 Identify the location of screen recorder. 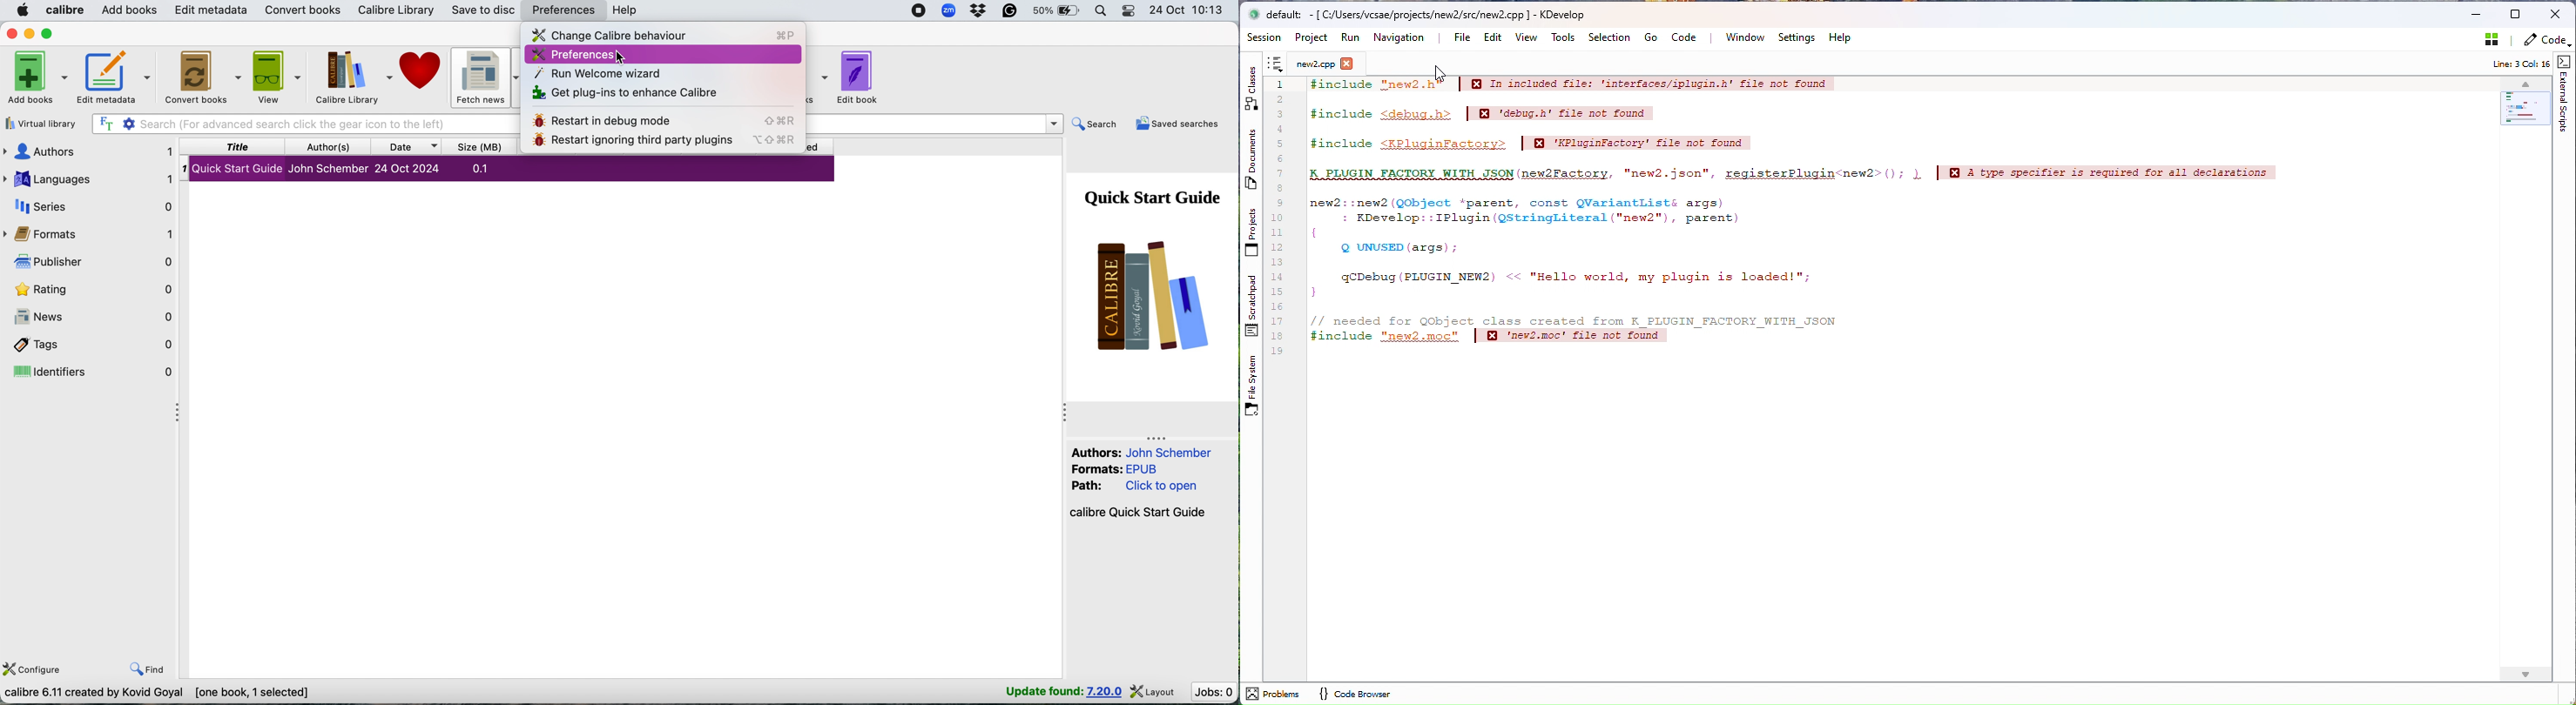
(917, 10).